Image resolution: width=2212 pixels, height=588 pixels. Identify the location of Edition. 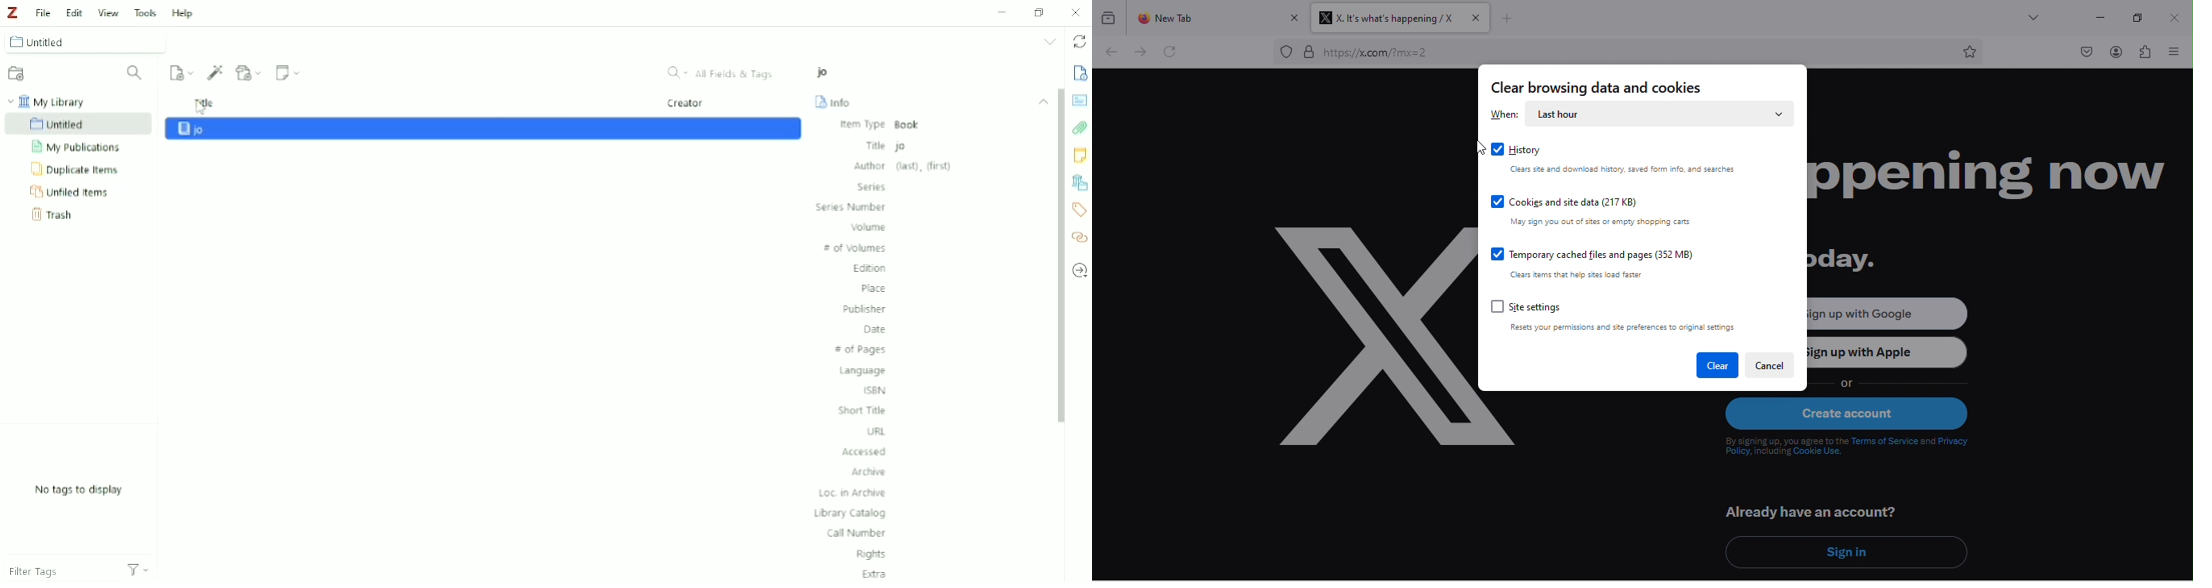
(869, 270).